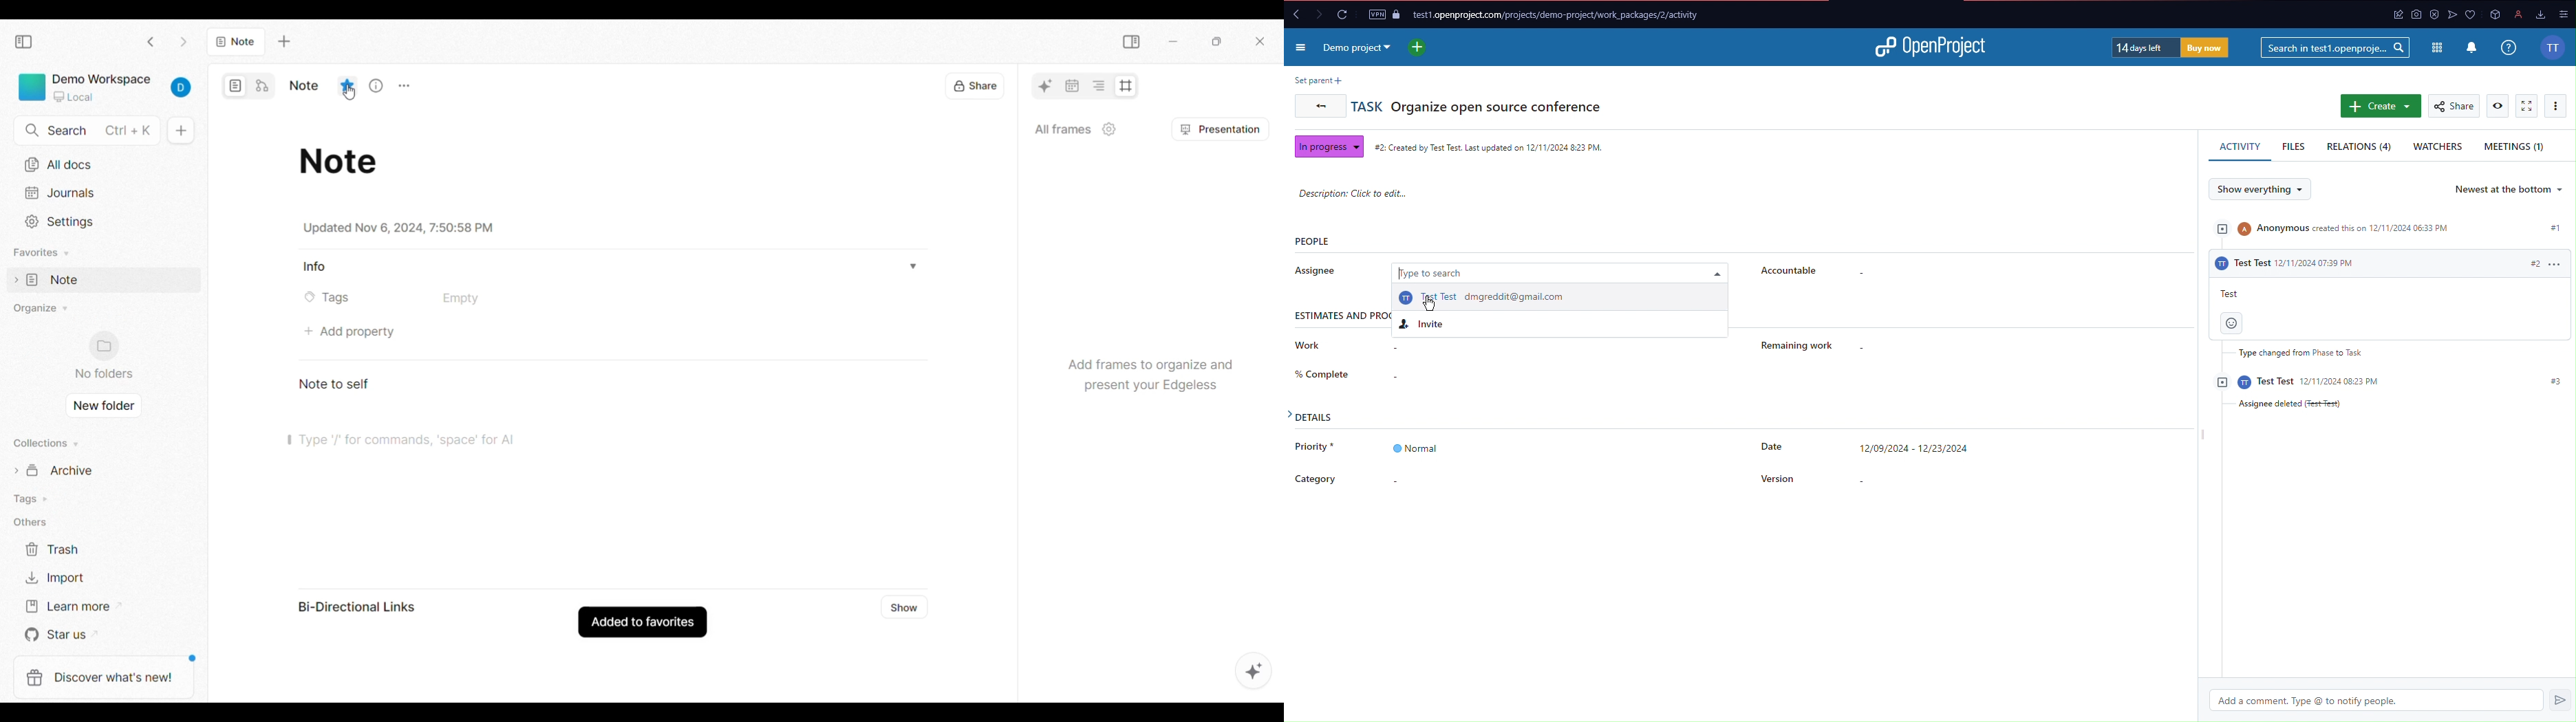 The width and height of the screenshot is (2576, 728). I want to click on People, so click(1313, 241).